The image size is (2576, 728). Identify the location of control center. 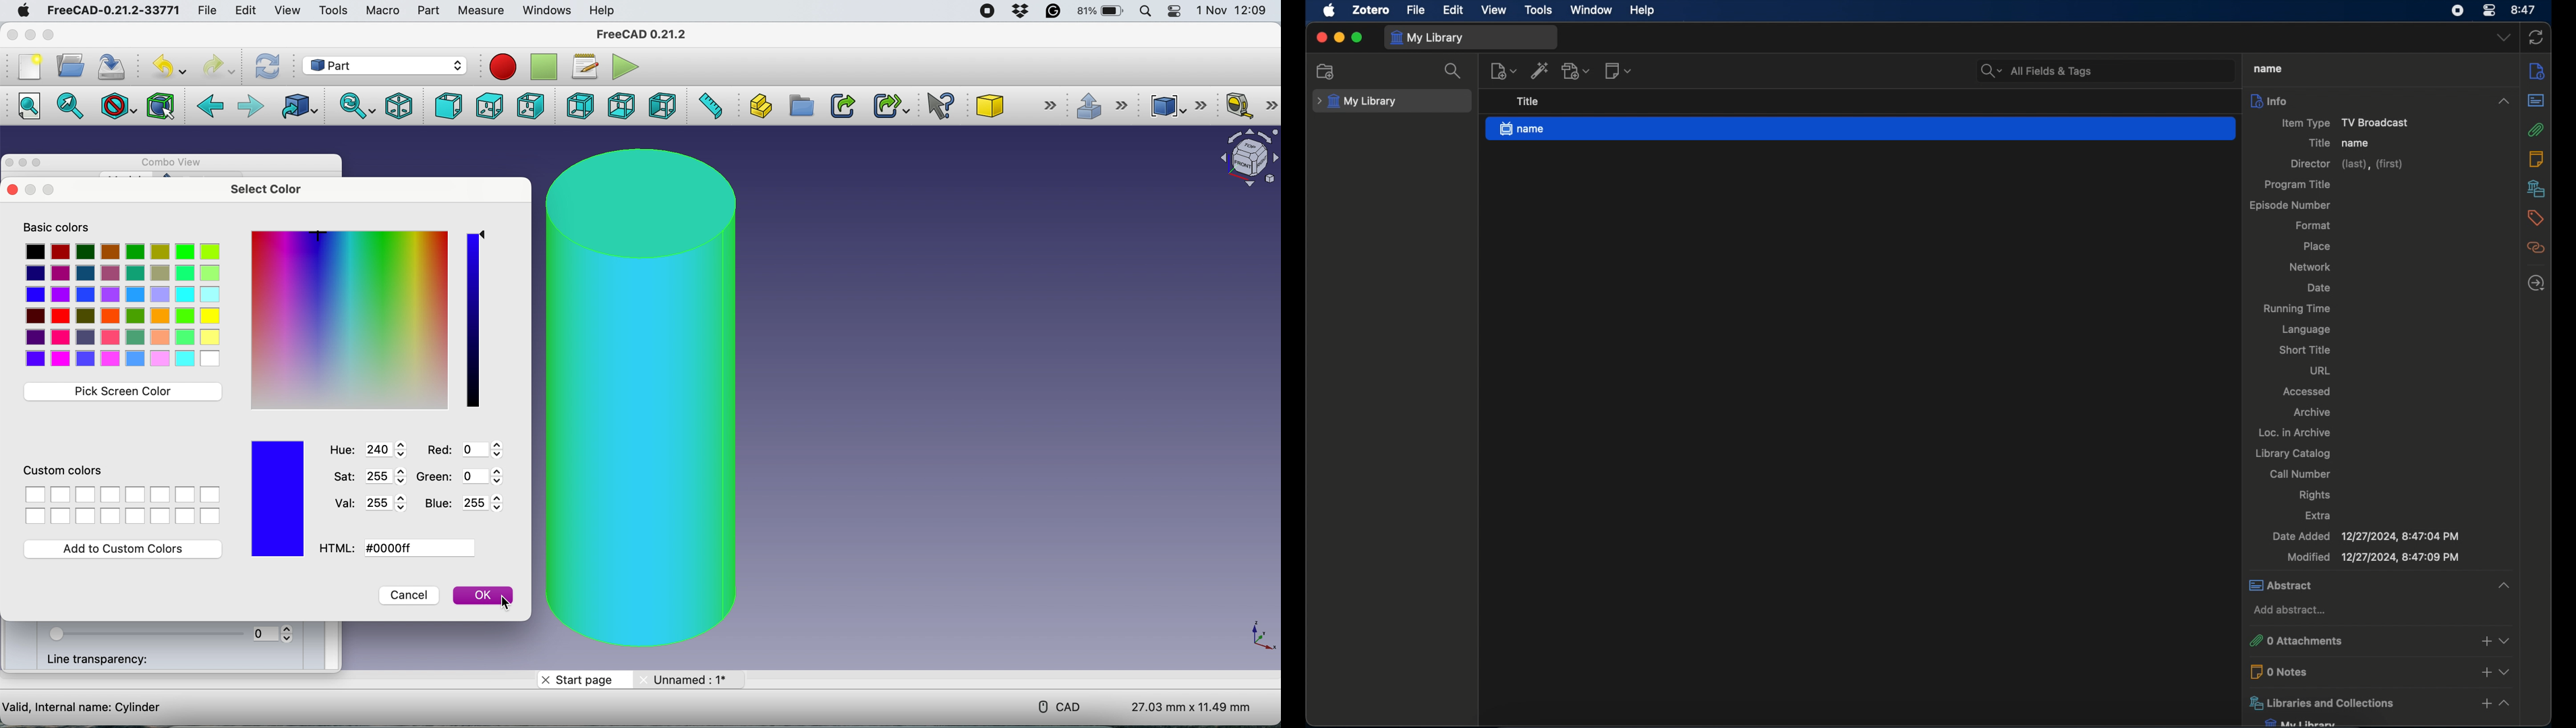
(1177, 13).